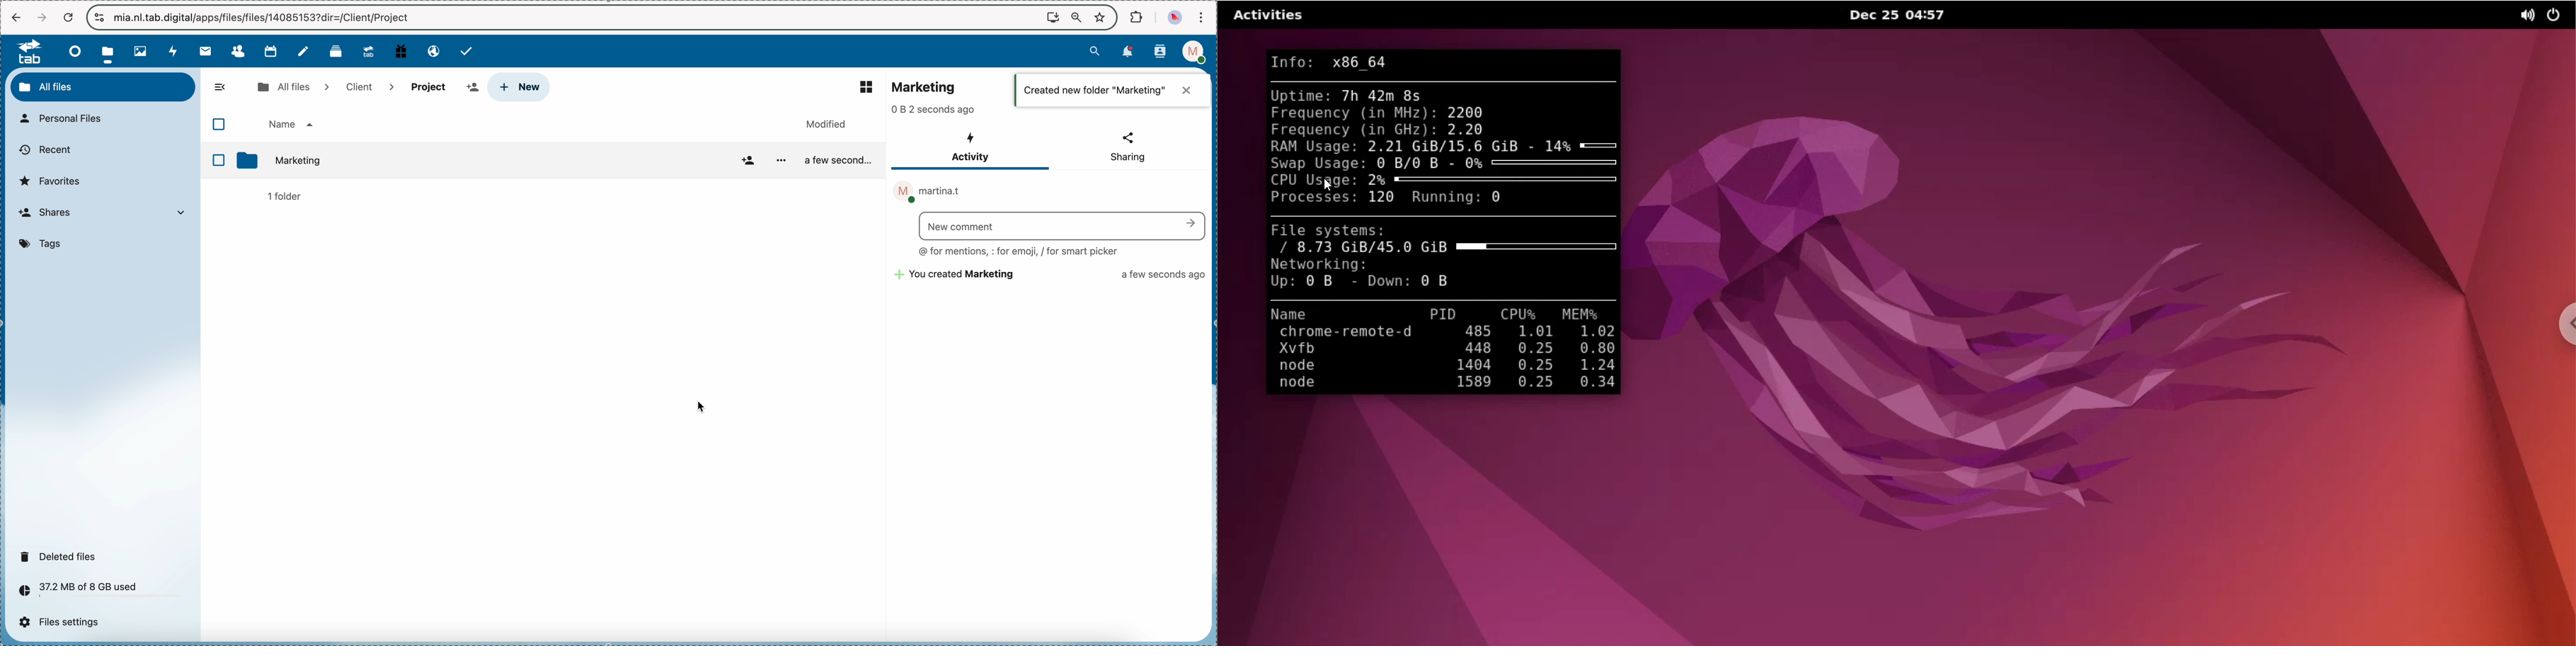 Image resolution: width=2576 pixels, height=672 pixels. I want to click on notifications, so click(1126, 52).